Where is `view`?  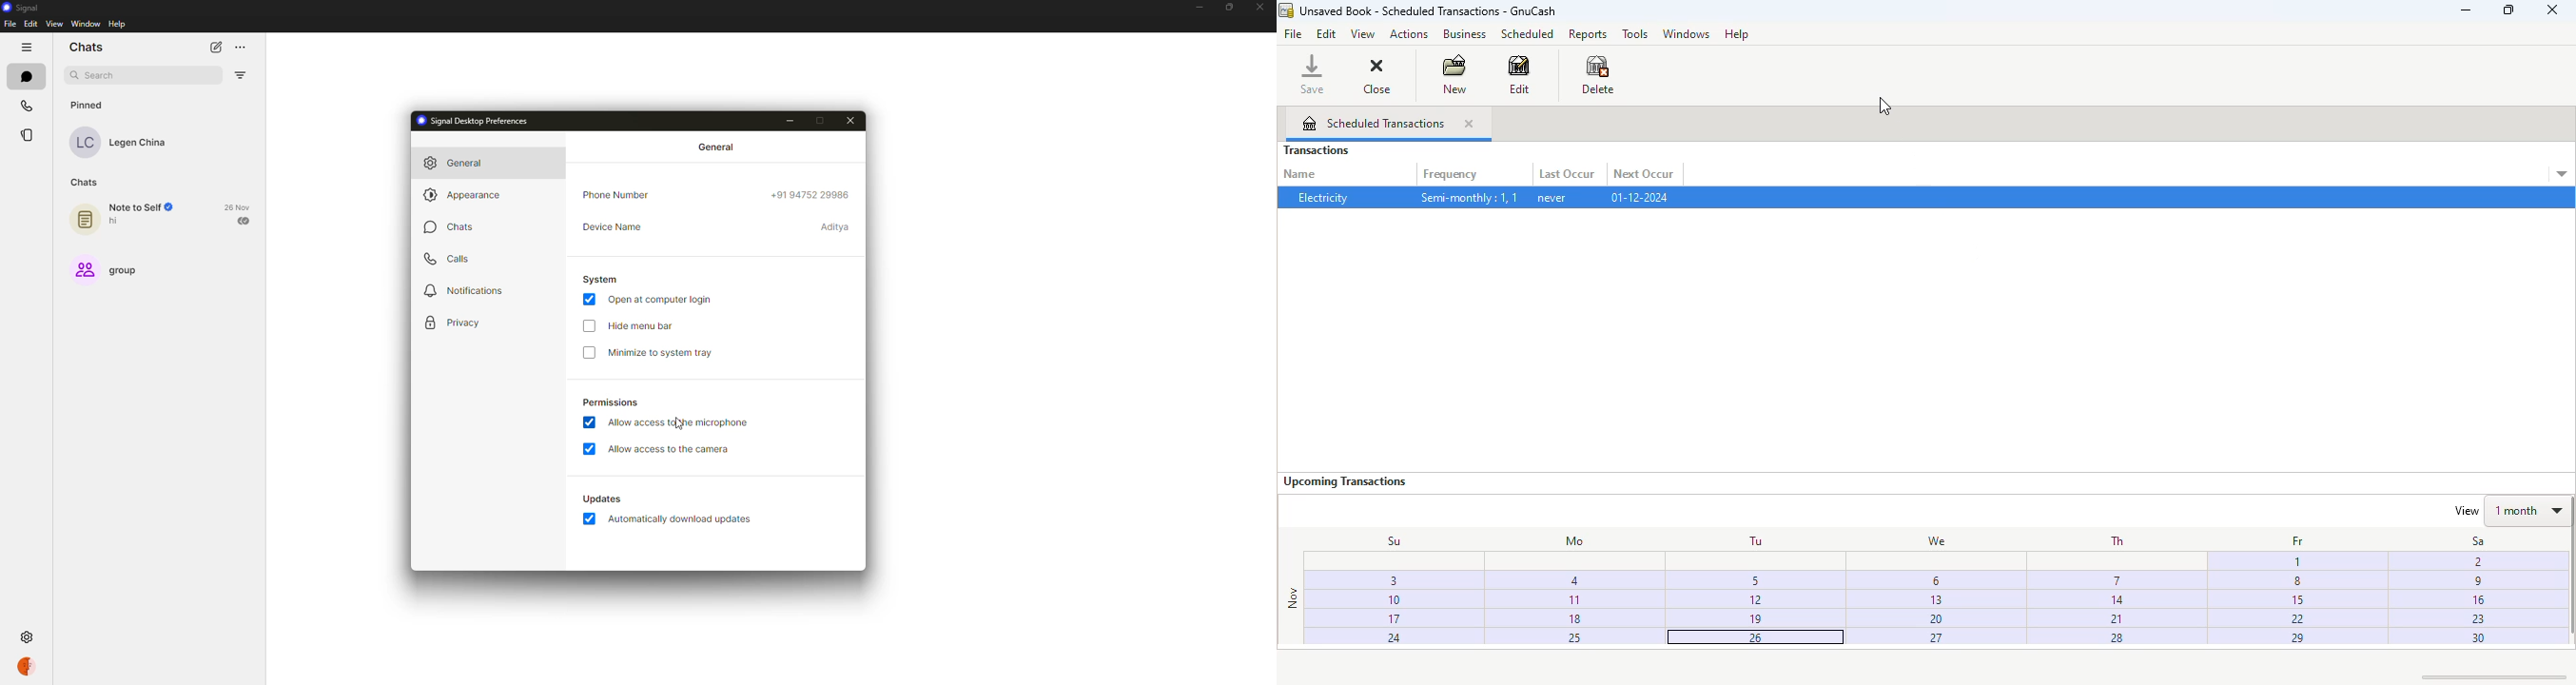
view is located at coordinates (2461, 511).